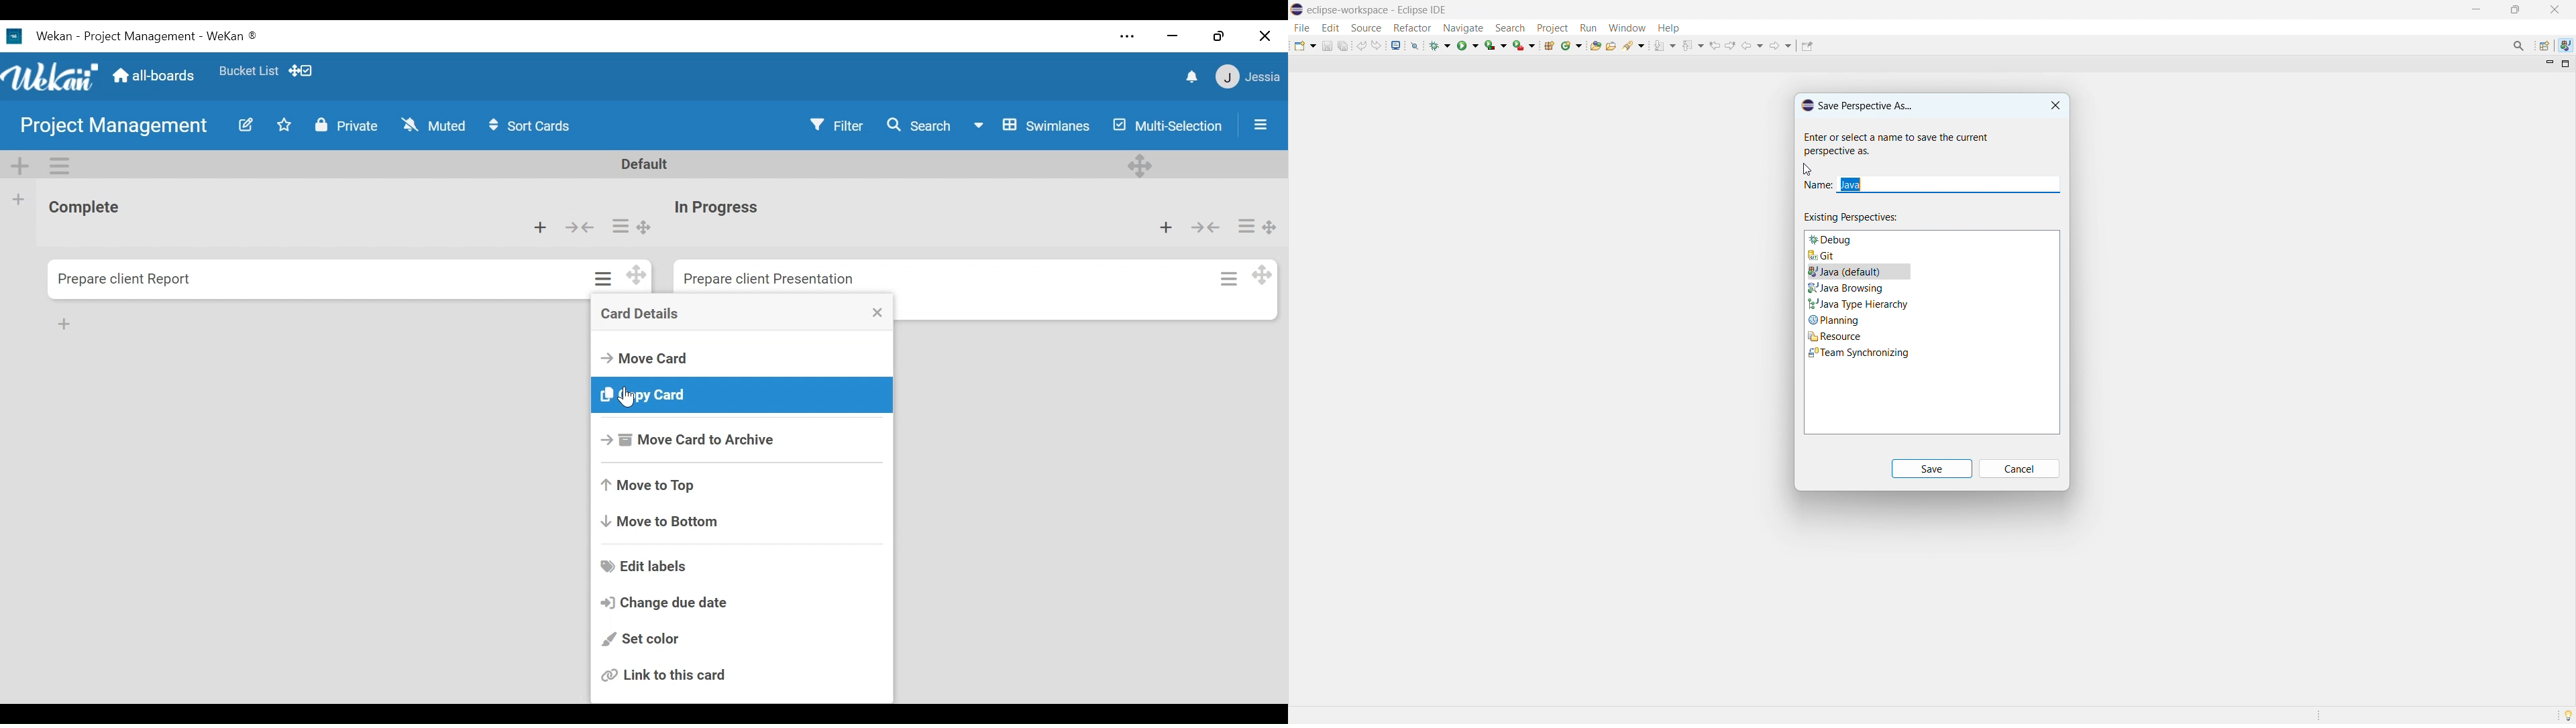 This screenshot has width=2576, height=728. What do you see at coordinates (621, 226) in the screenshot?
I see `Card actions` at bounding box center [621, 226].